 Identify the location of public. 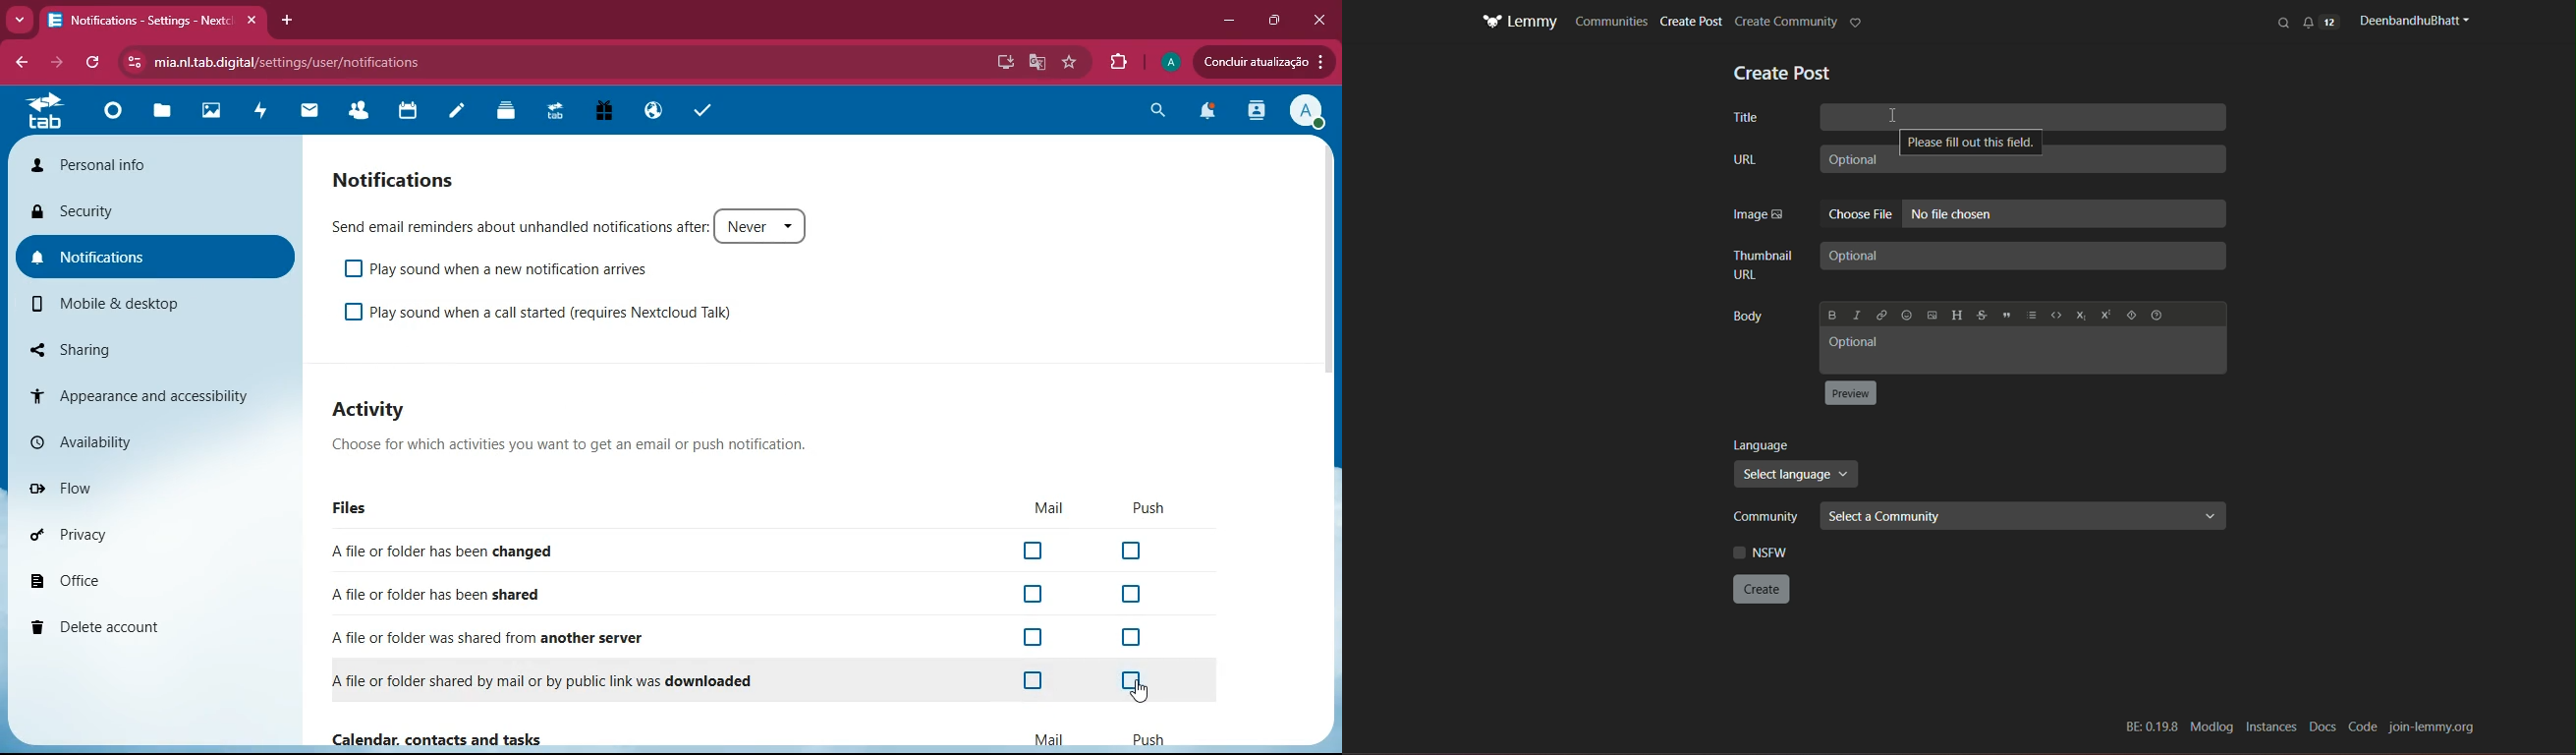
(649, 109).